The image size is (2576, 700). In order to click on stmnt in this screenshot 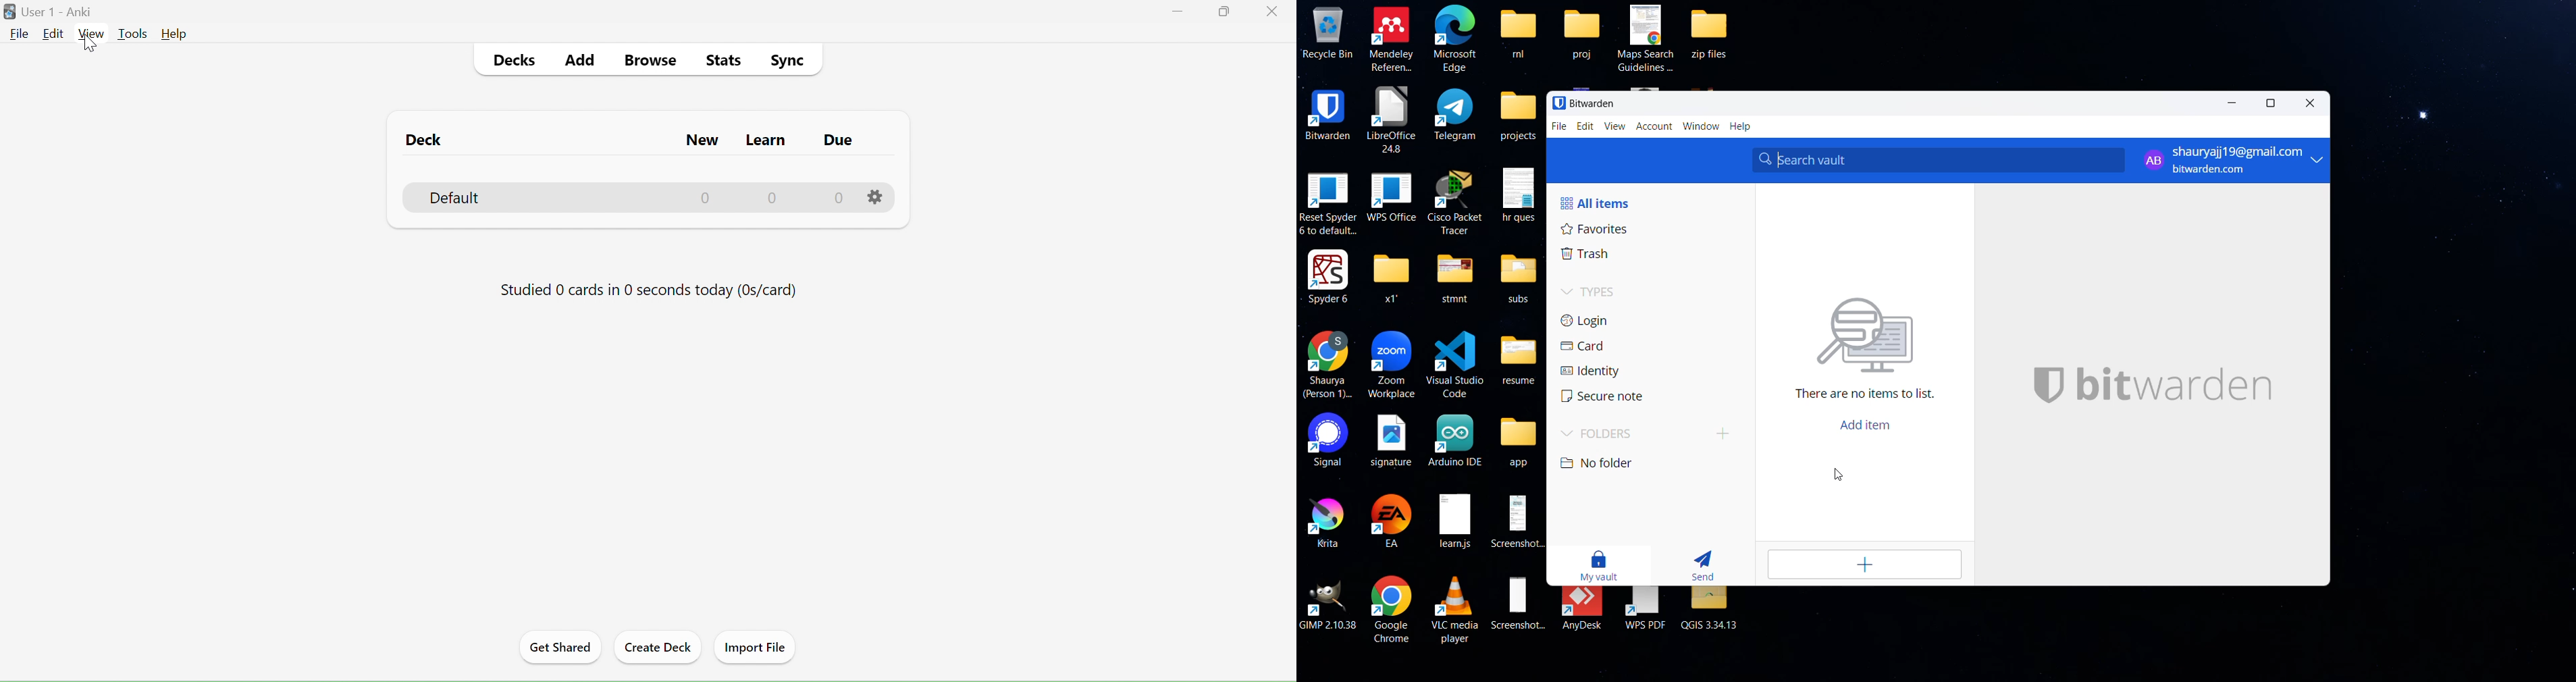, I will do `click(1454, 276)`.